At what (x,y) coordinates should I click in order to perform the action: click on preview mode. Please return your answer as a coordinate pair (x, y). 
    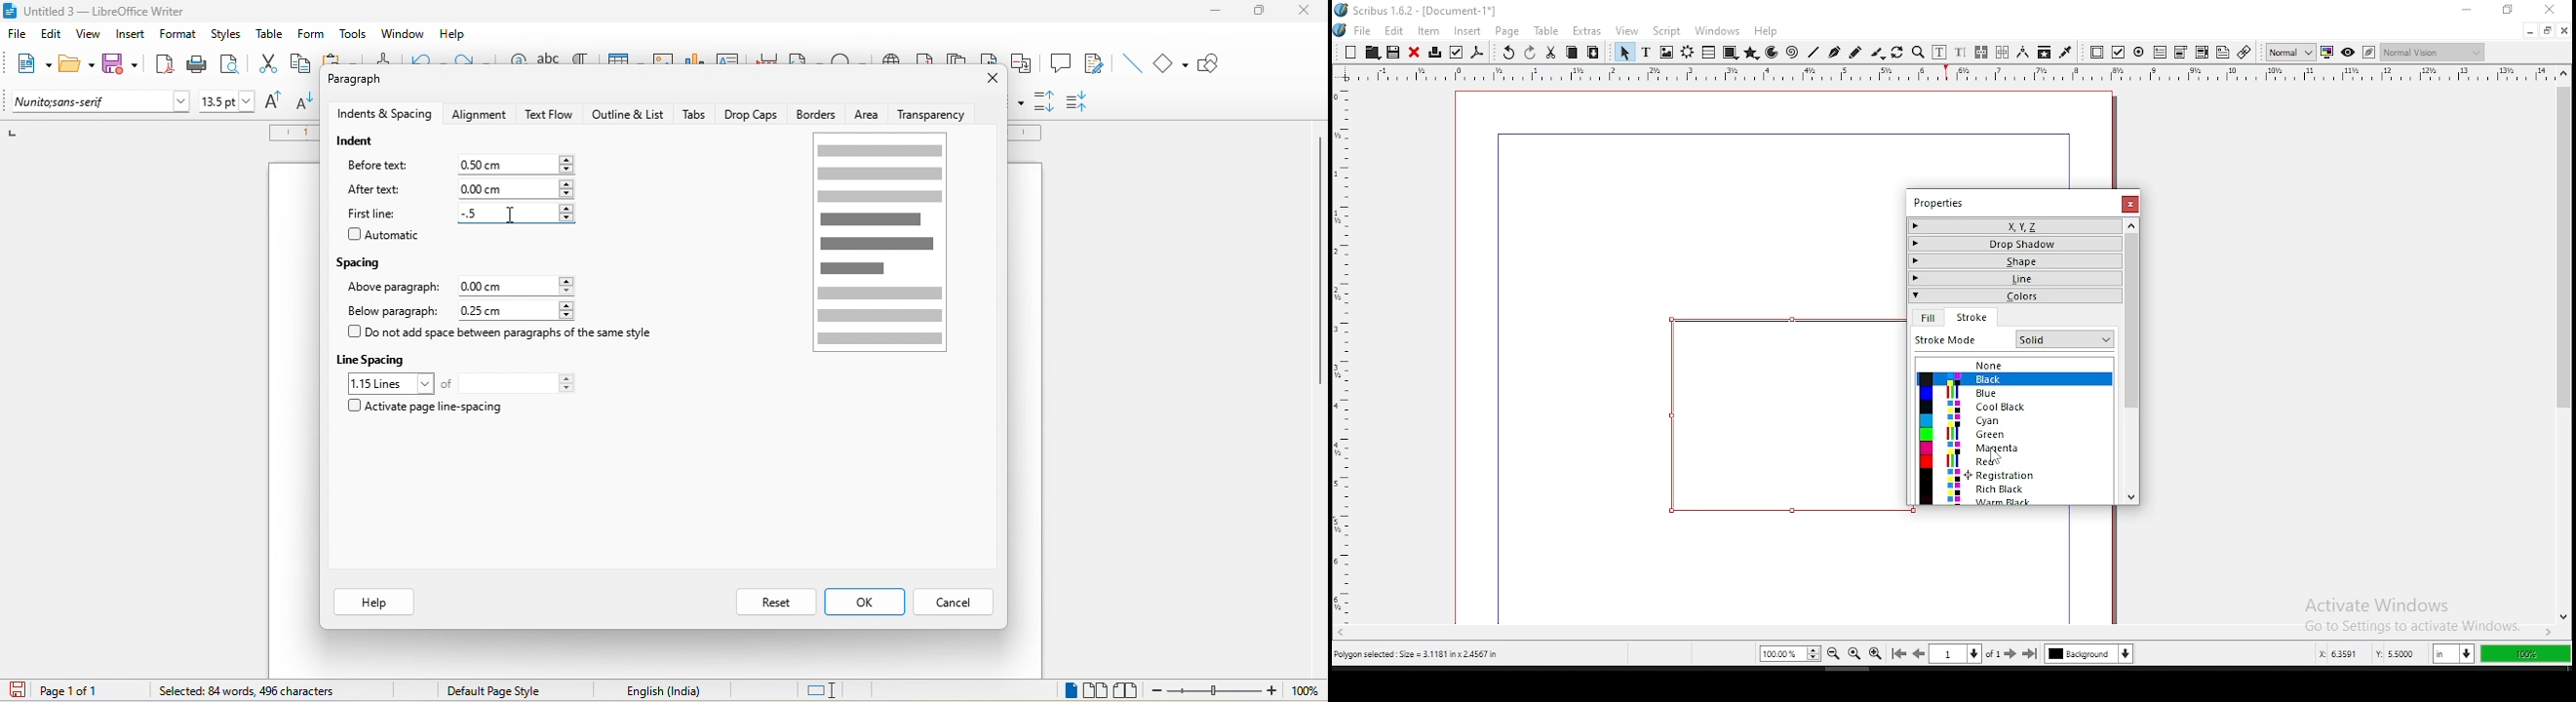
    Looking at the image, I should click on (2346, 52).